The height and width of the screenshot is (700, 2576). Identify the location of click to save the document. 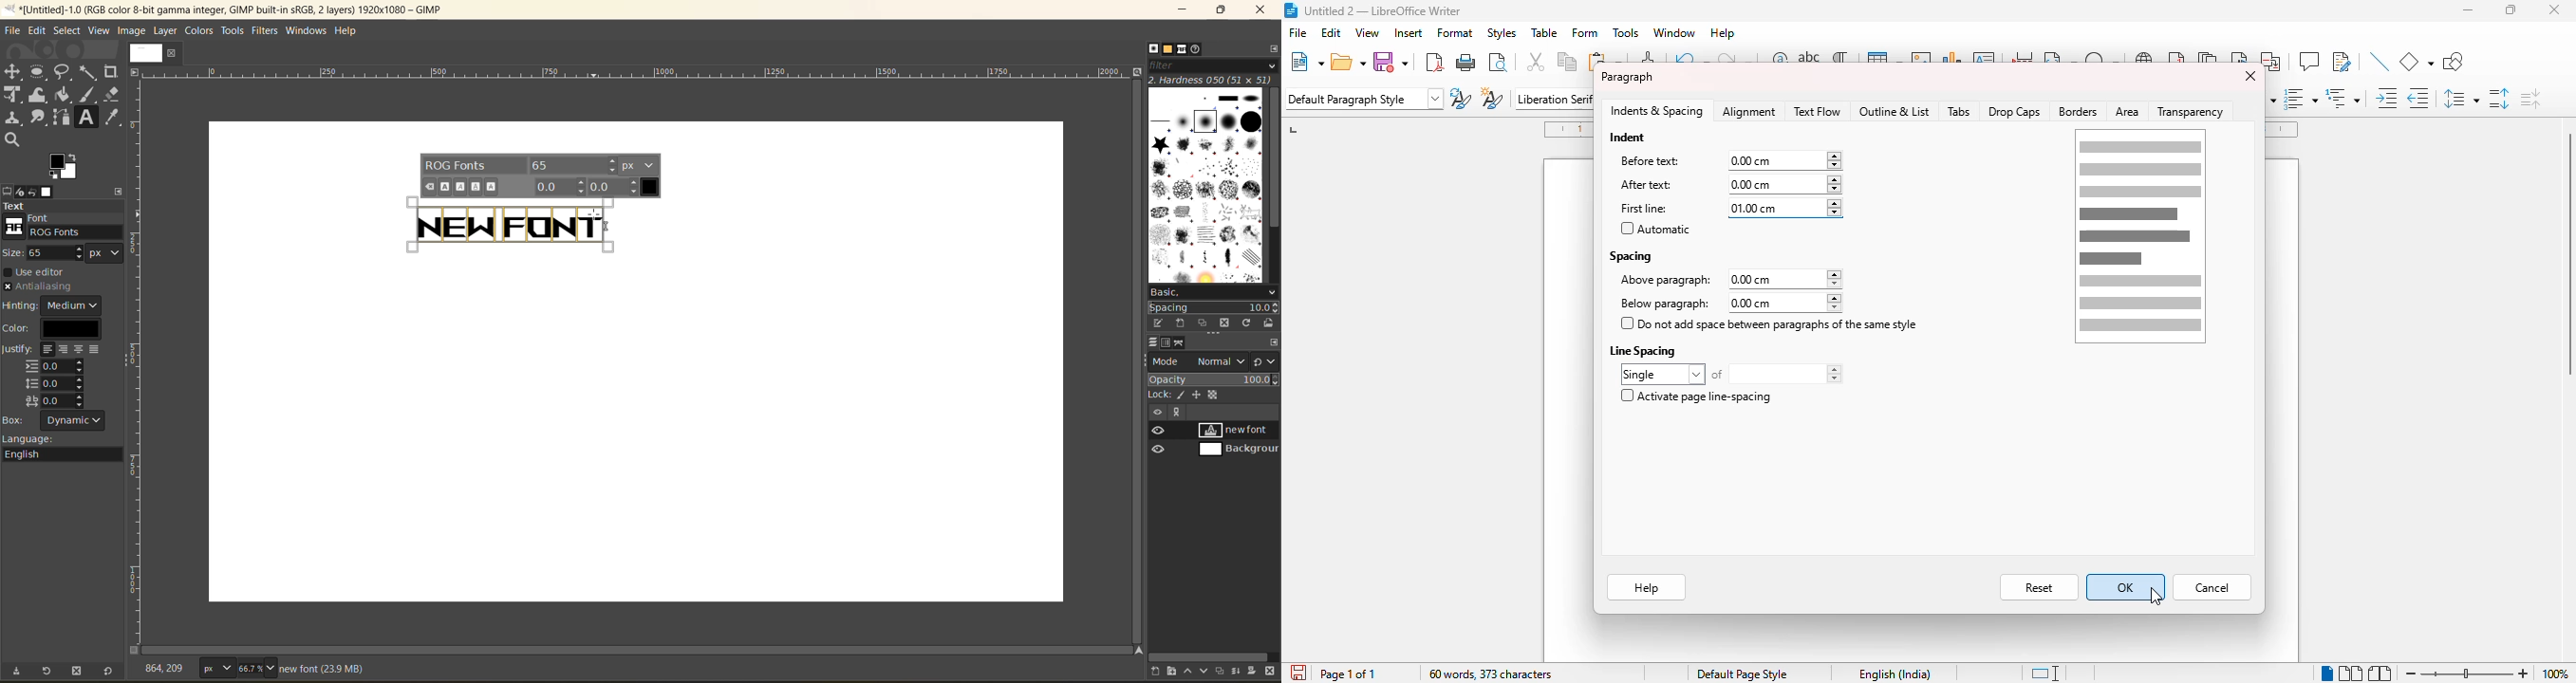
(1297, 672).